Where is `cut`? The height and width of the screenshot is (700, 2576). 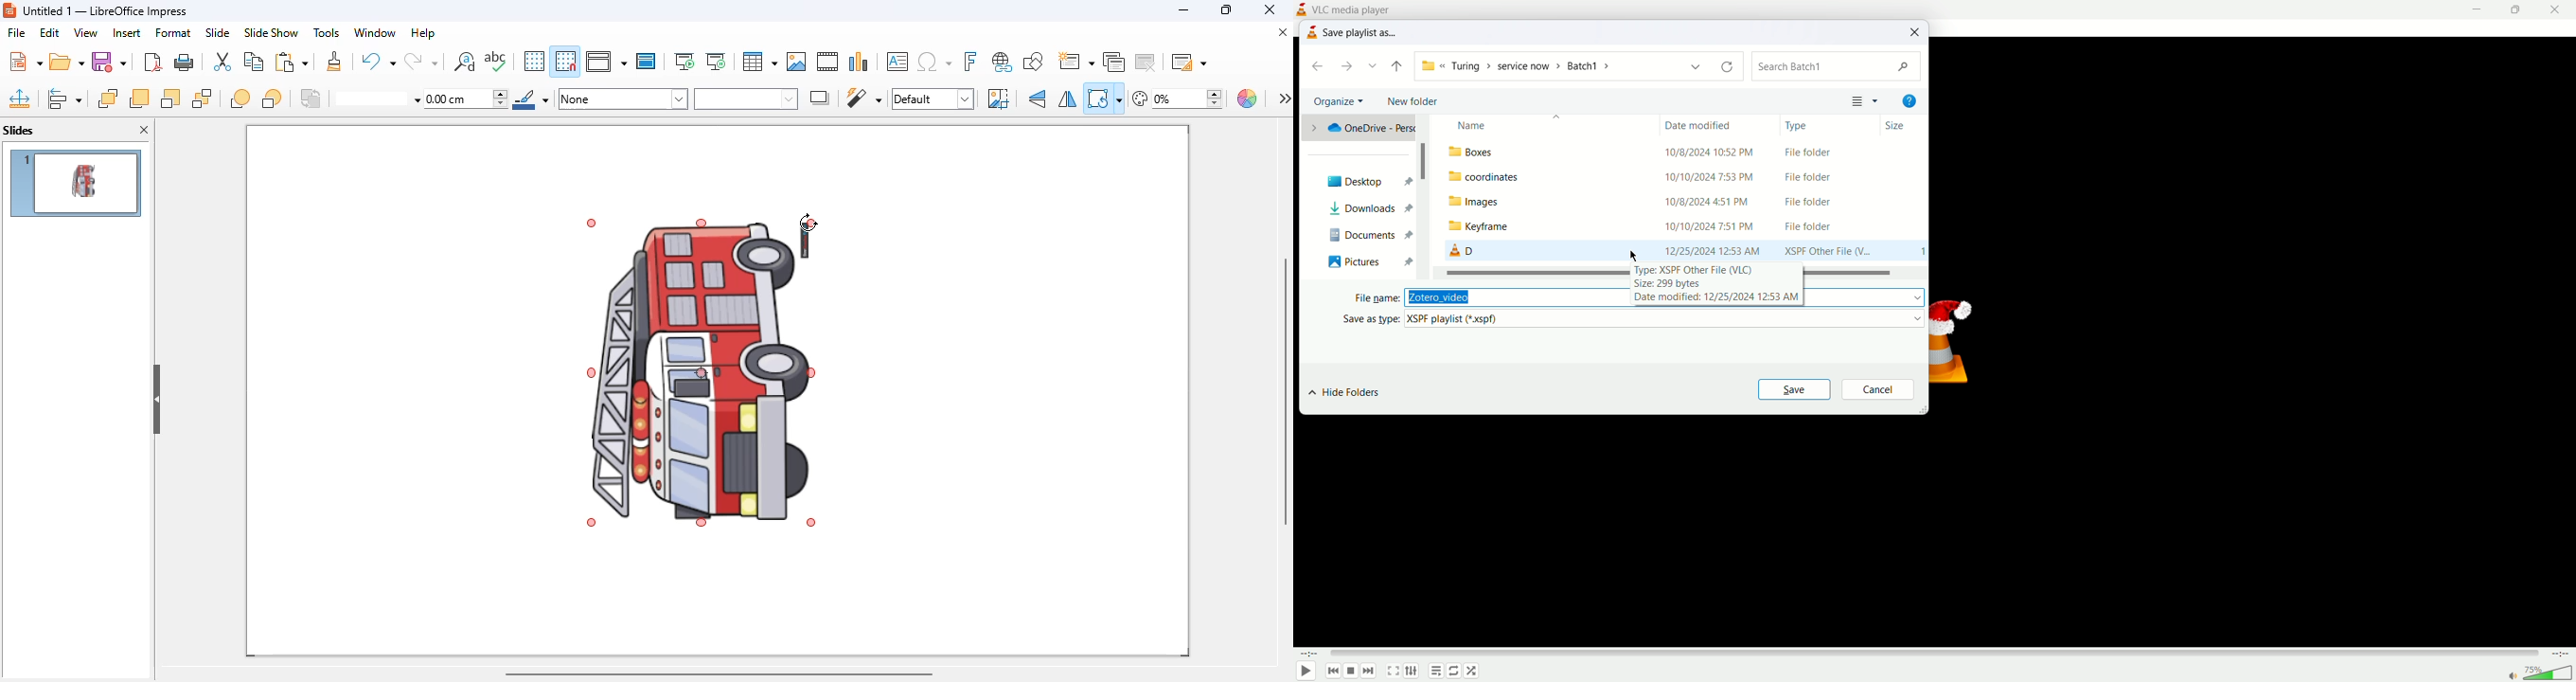
cut is located at coordinates (222, 62).